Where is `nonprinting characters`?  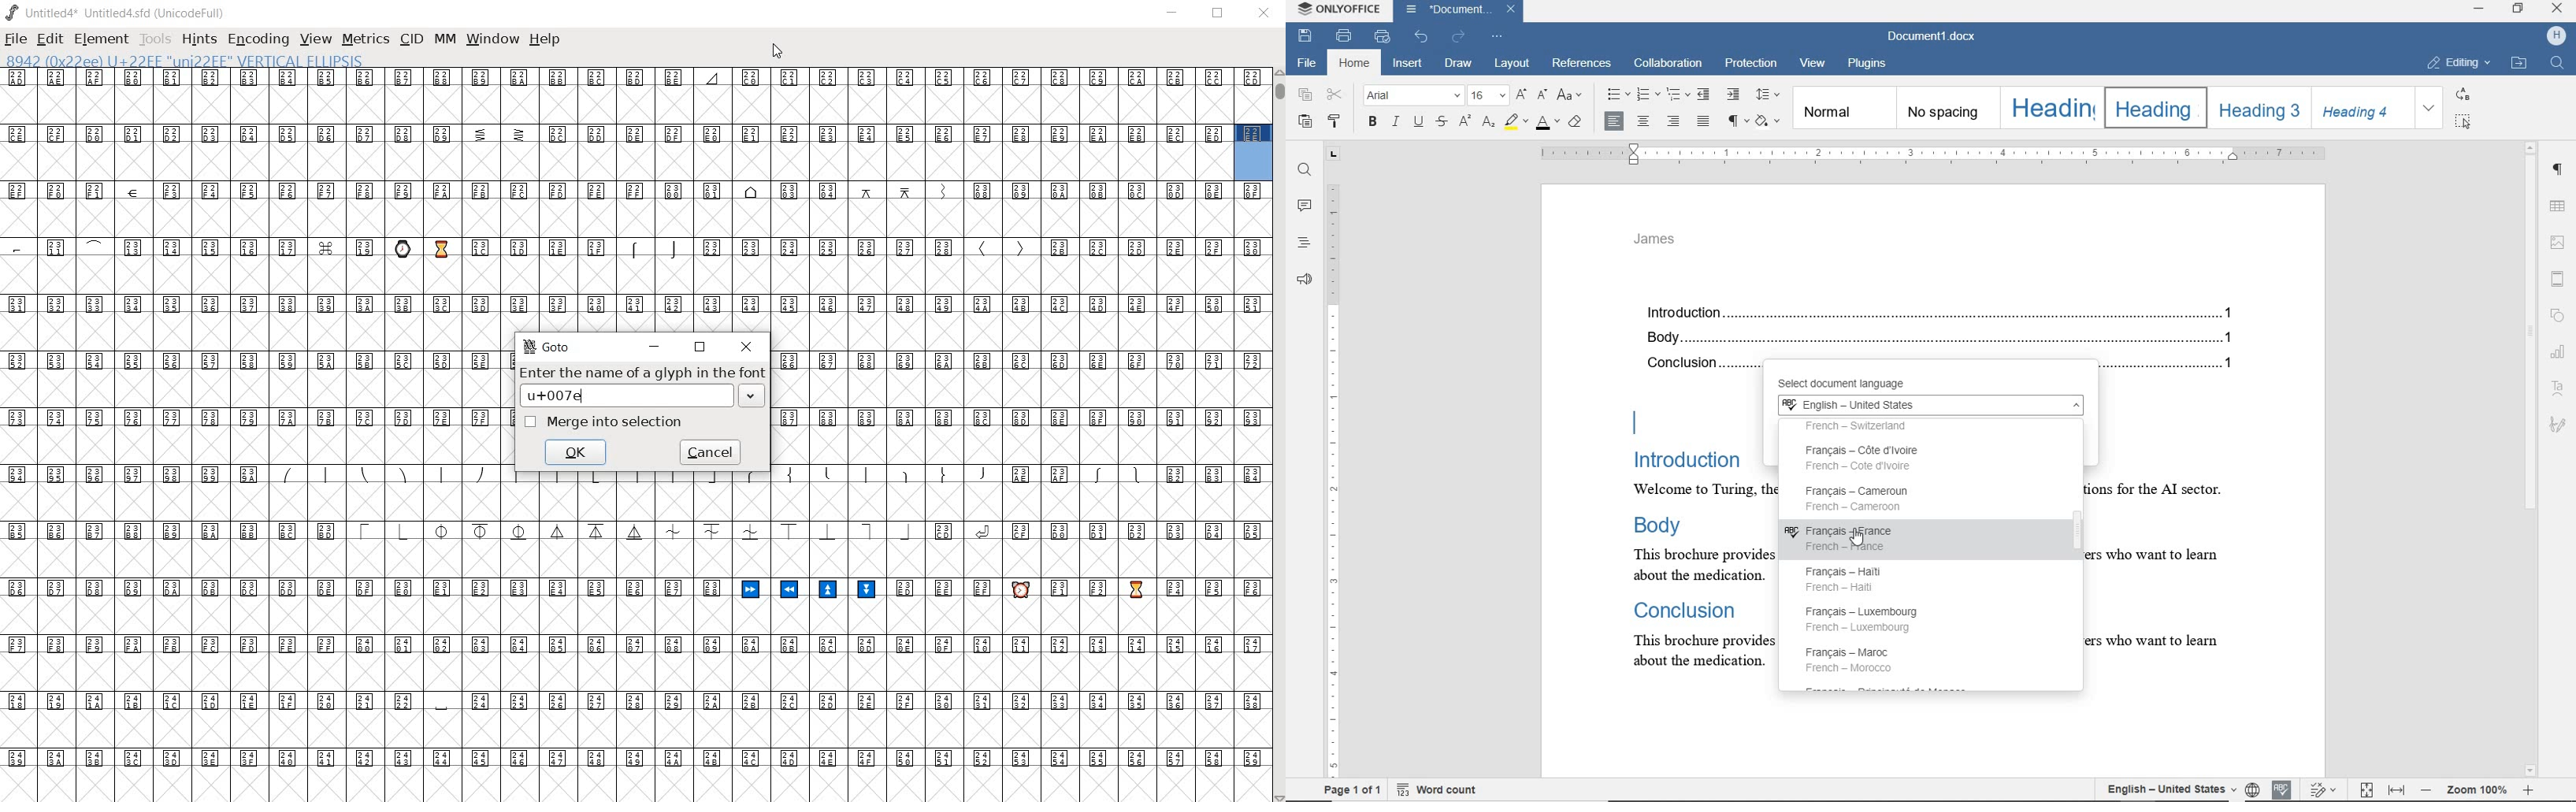 nonprinting characters is located at coordinates (1737, 120).